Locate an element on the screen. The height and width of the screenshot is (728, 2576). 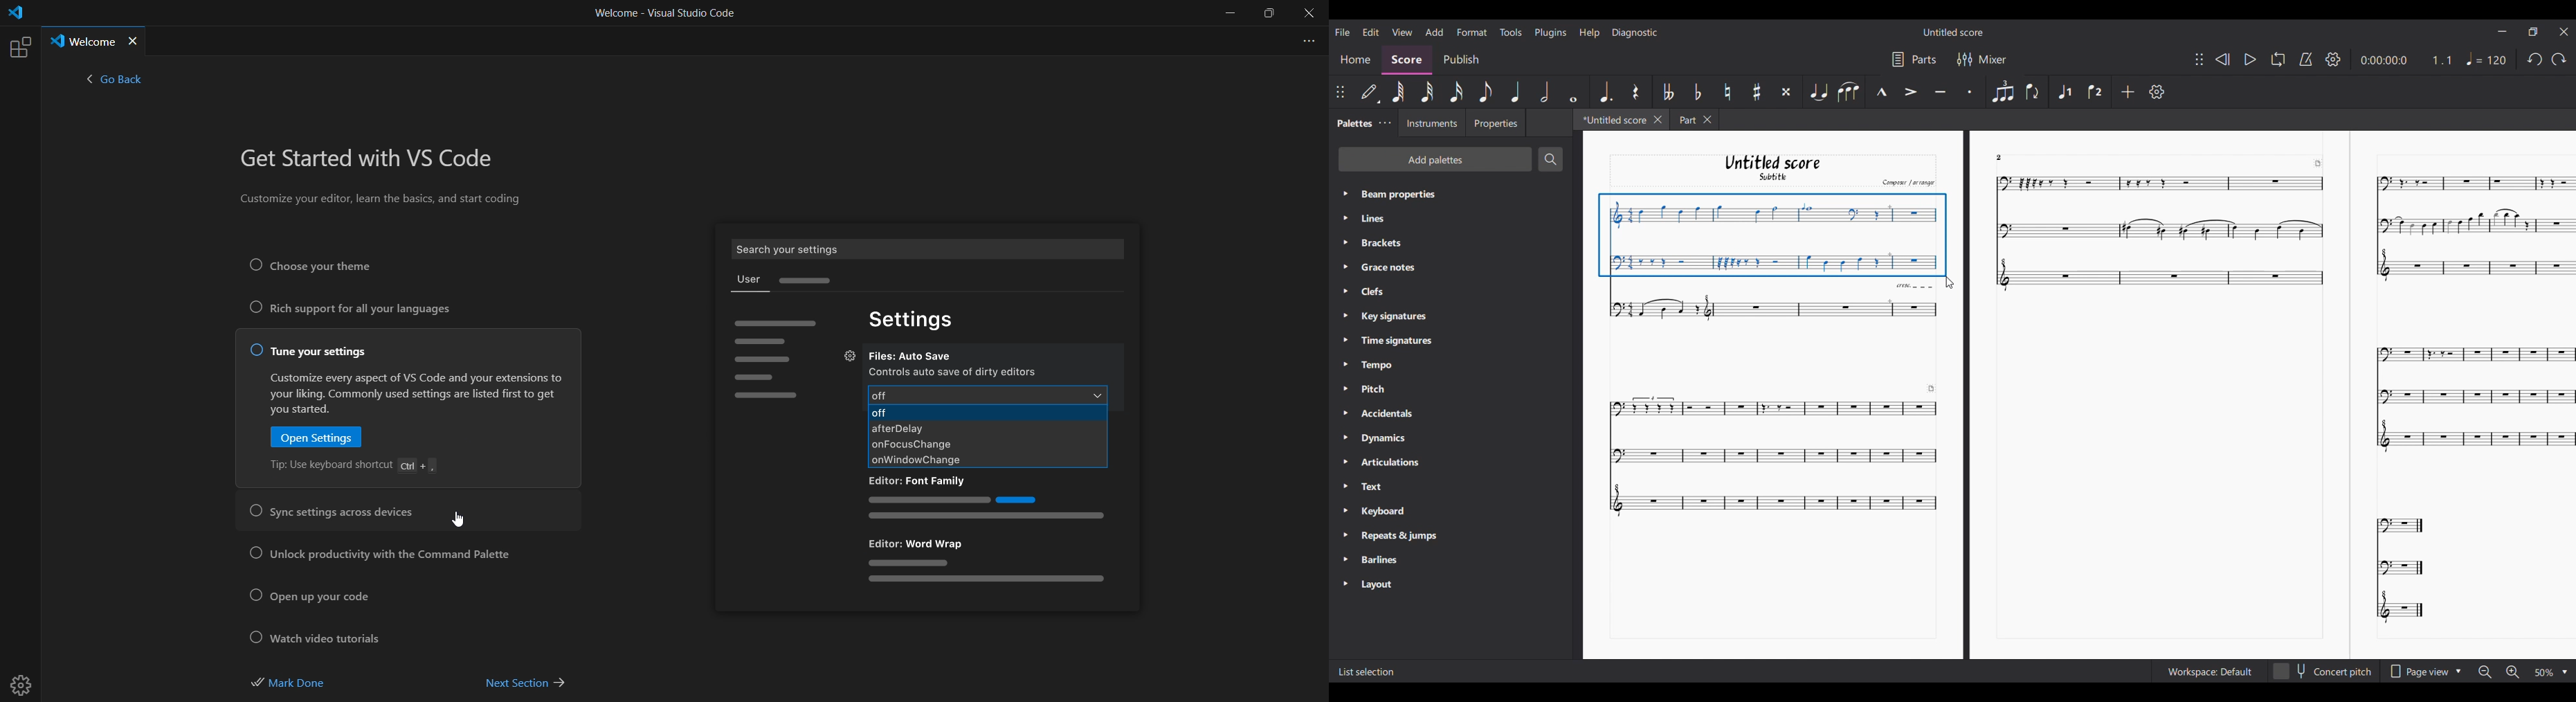
more is located at coordinates (1305, 39).